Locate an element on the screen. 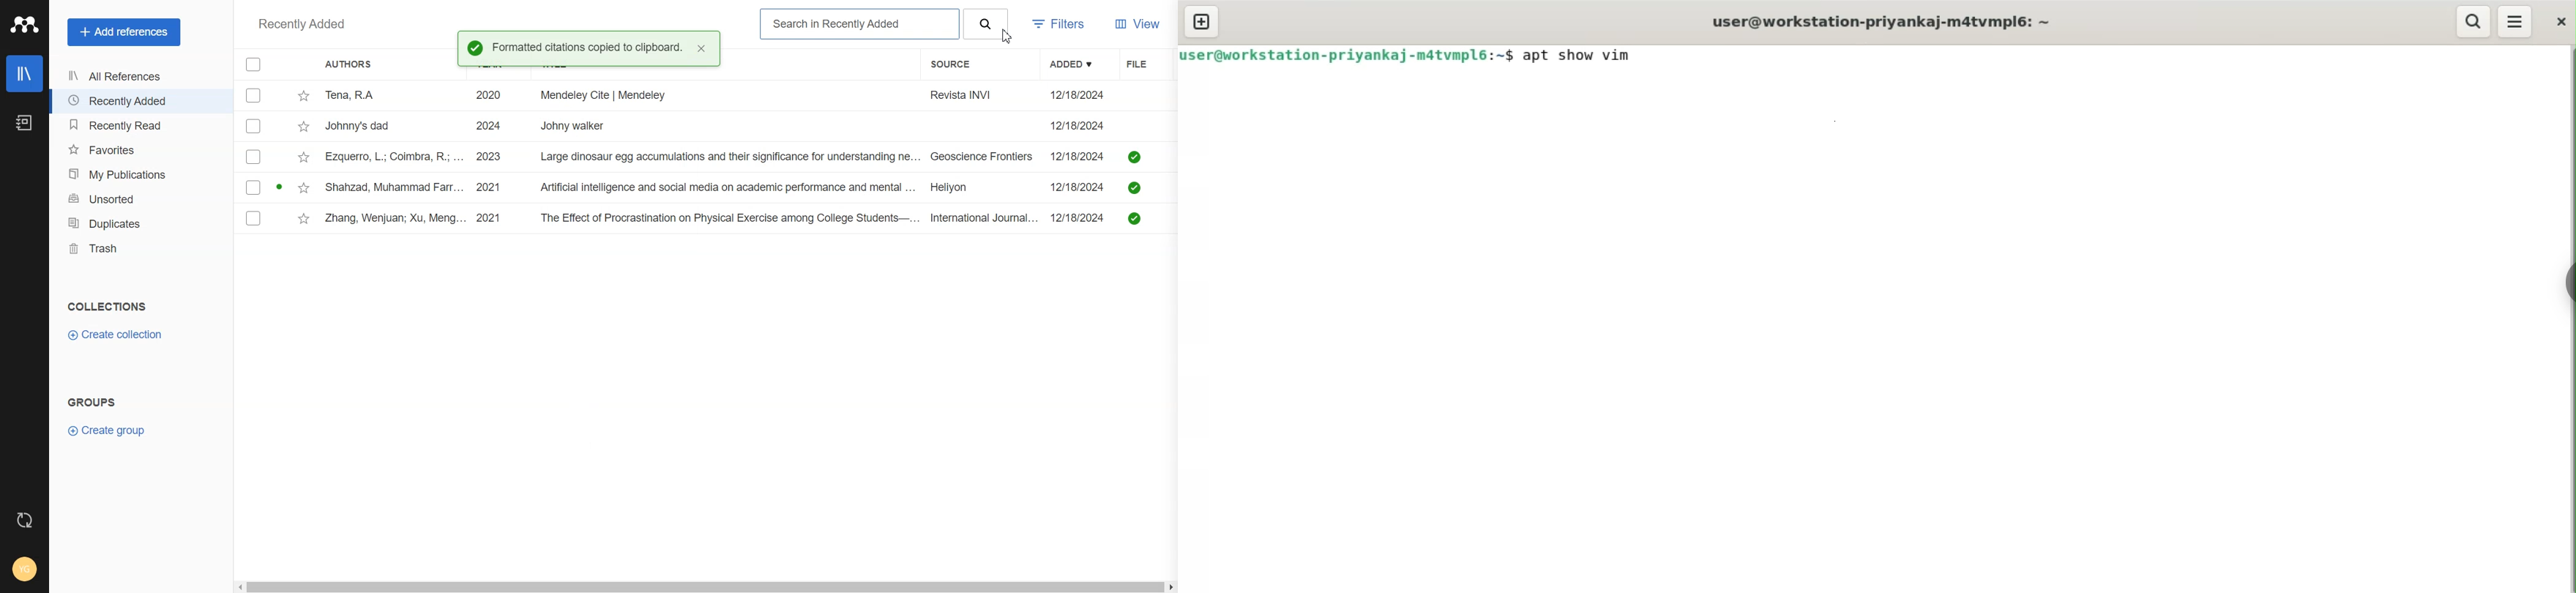 This screenshot has width=2576, height=616. Unsorted is located at coordinates (142, 199).